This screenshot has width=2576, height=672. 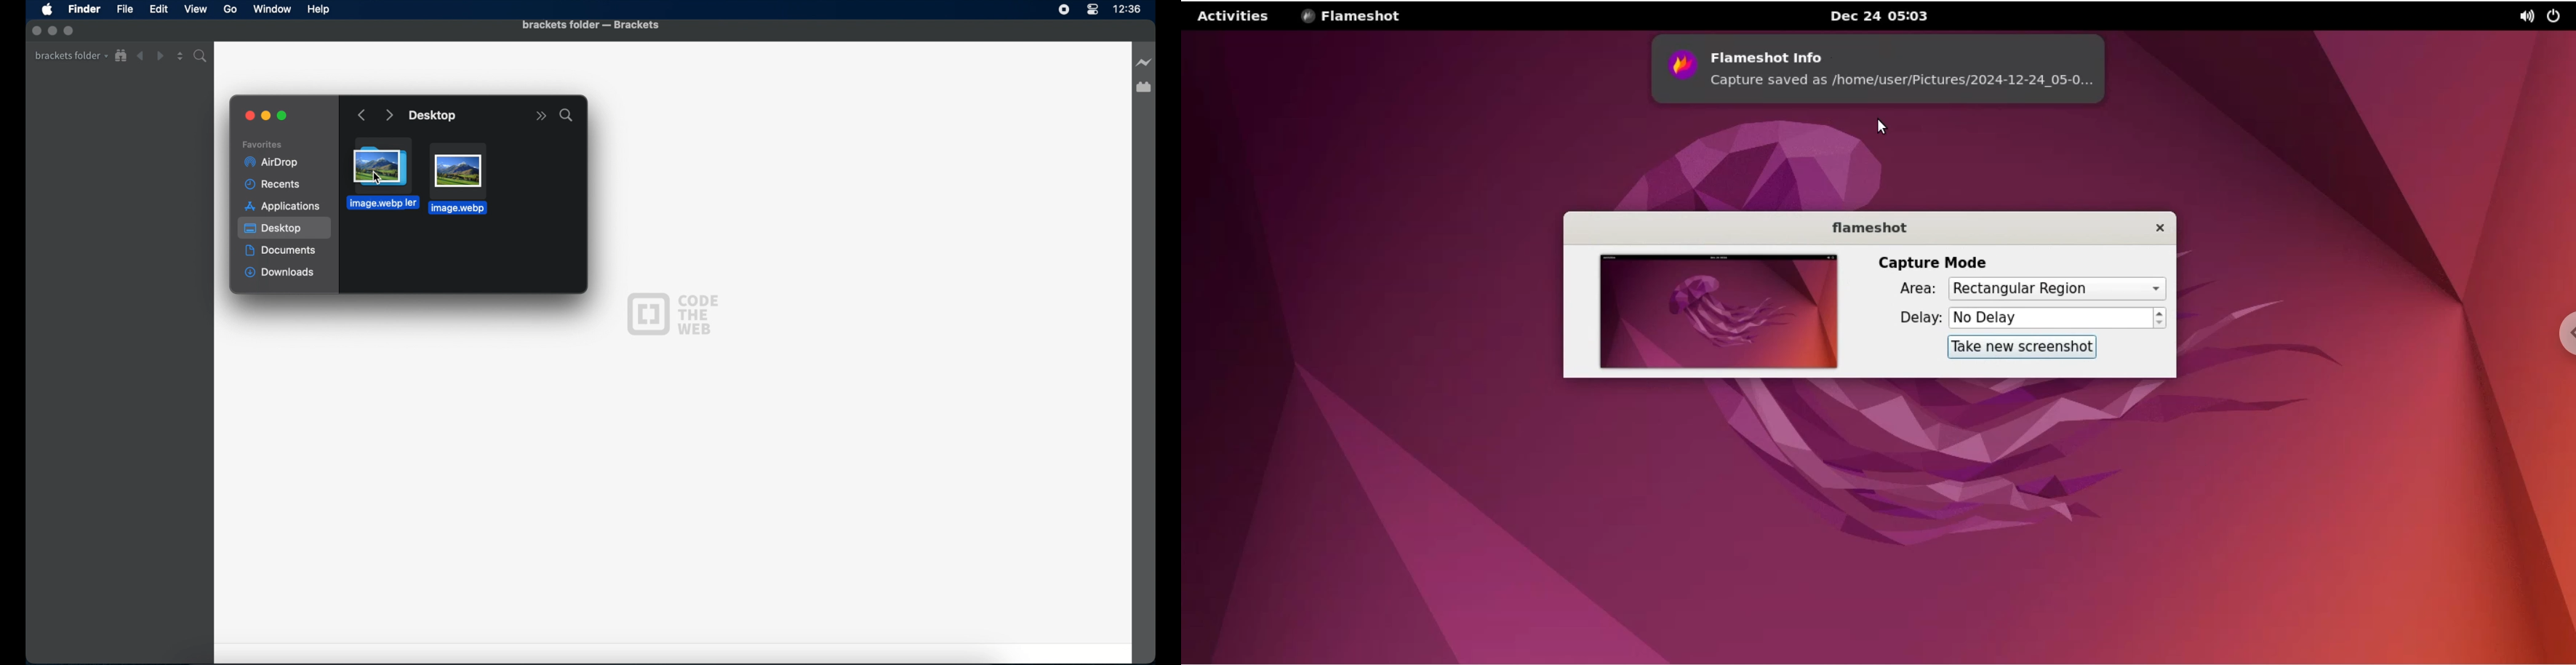 What do you see at coordinates (125, 9) in the screenshot?
I see `File` at bounding box center [125, 9].